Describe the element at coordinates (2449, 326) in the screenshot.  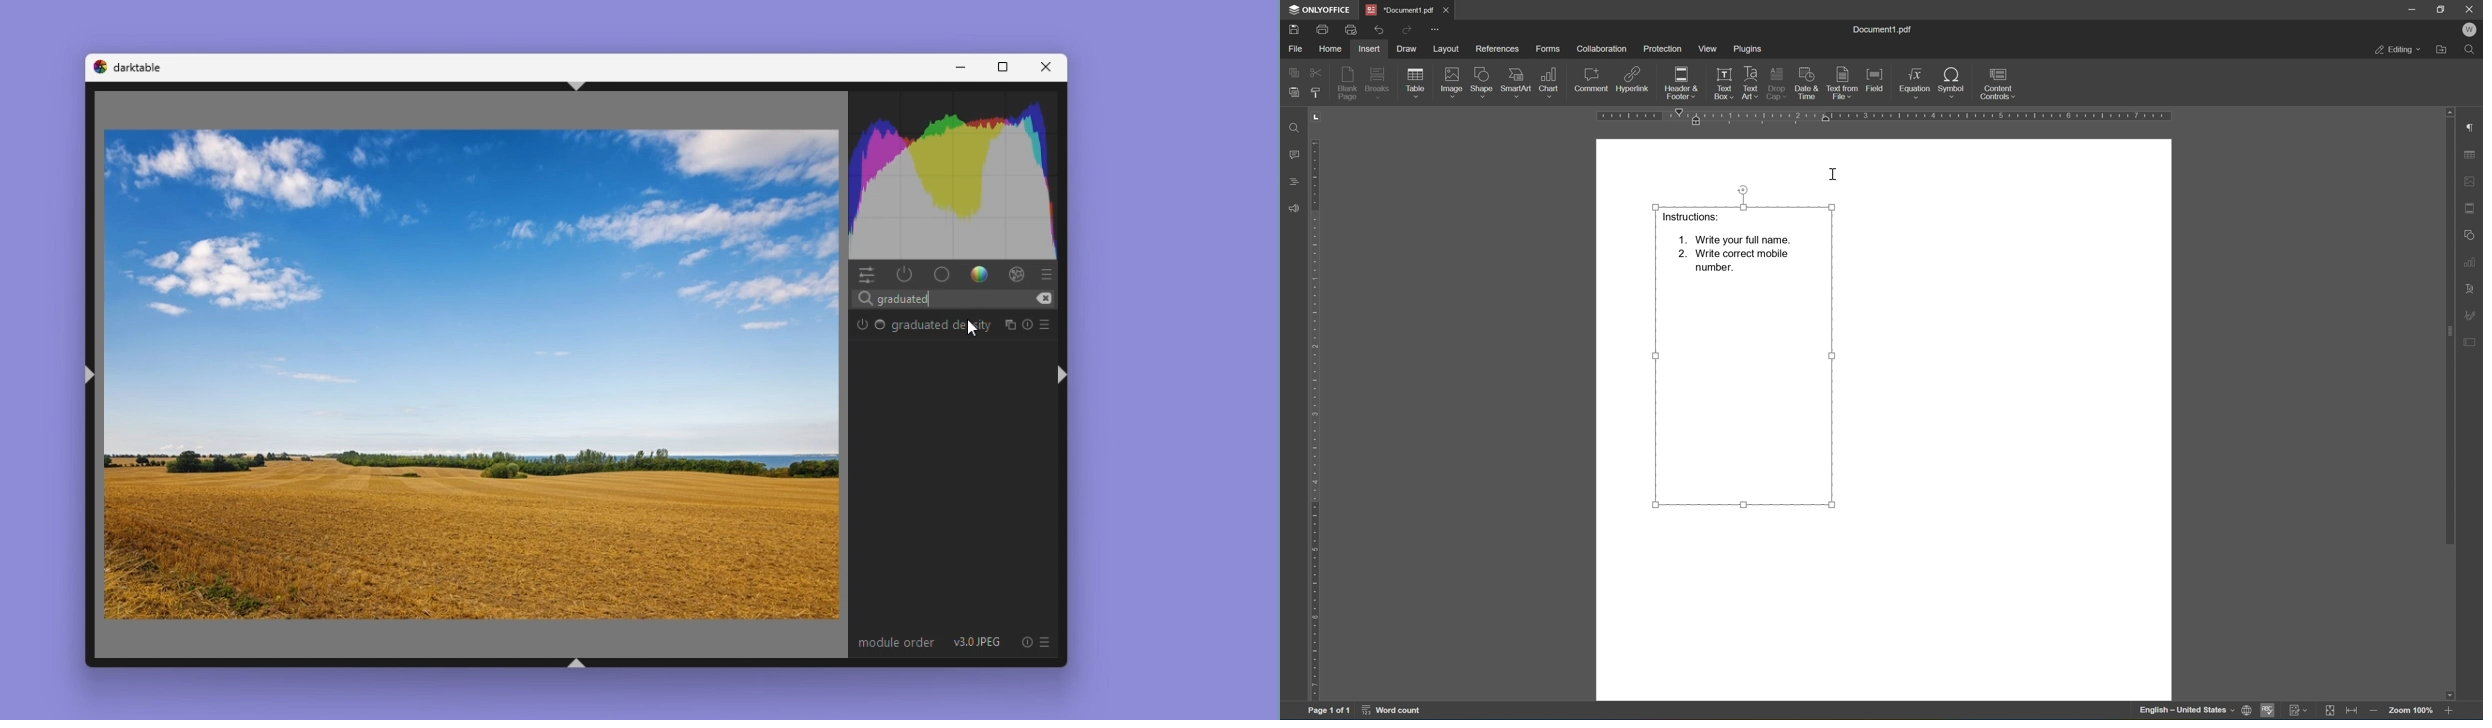
I see `scroll bar settings` at that location.